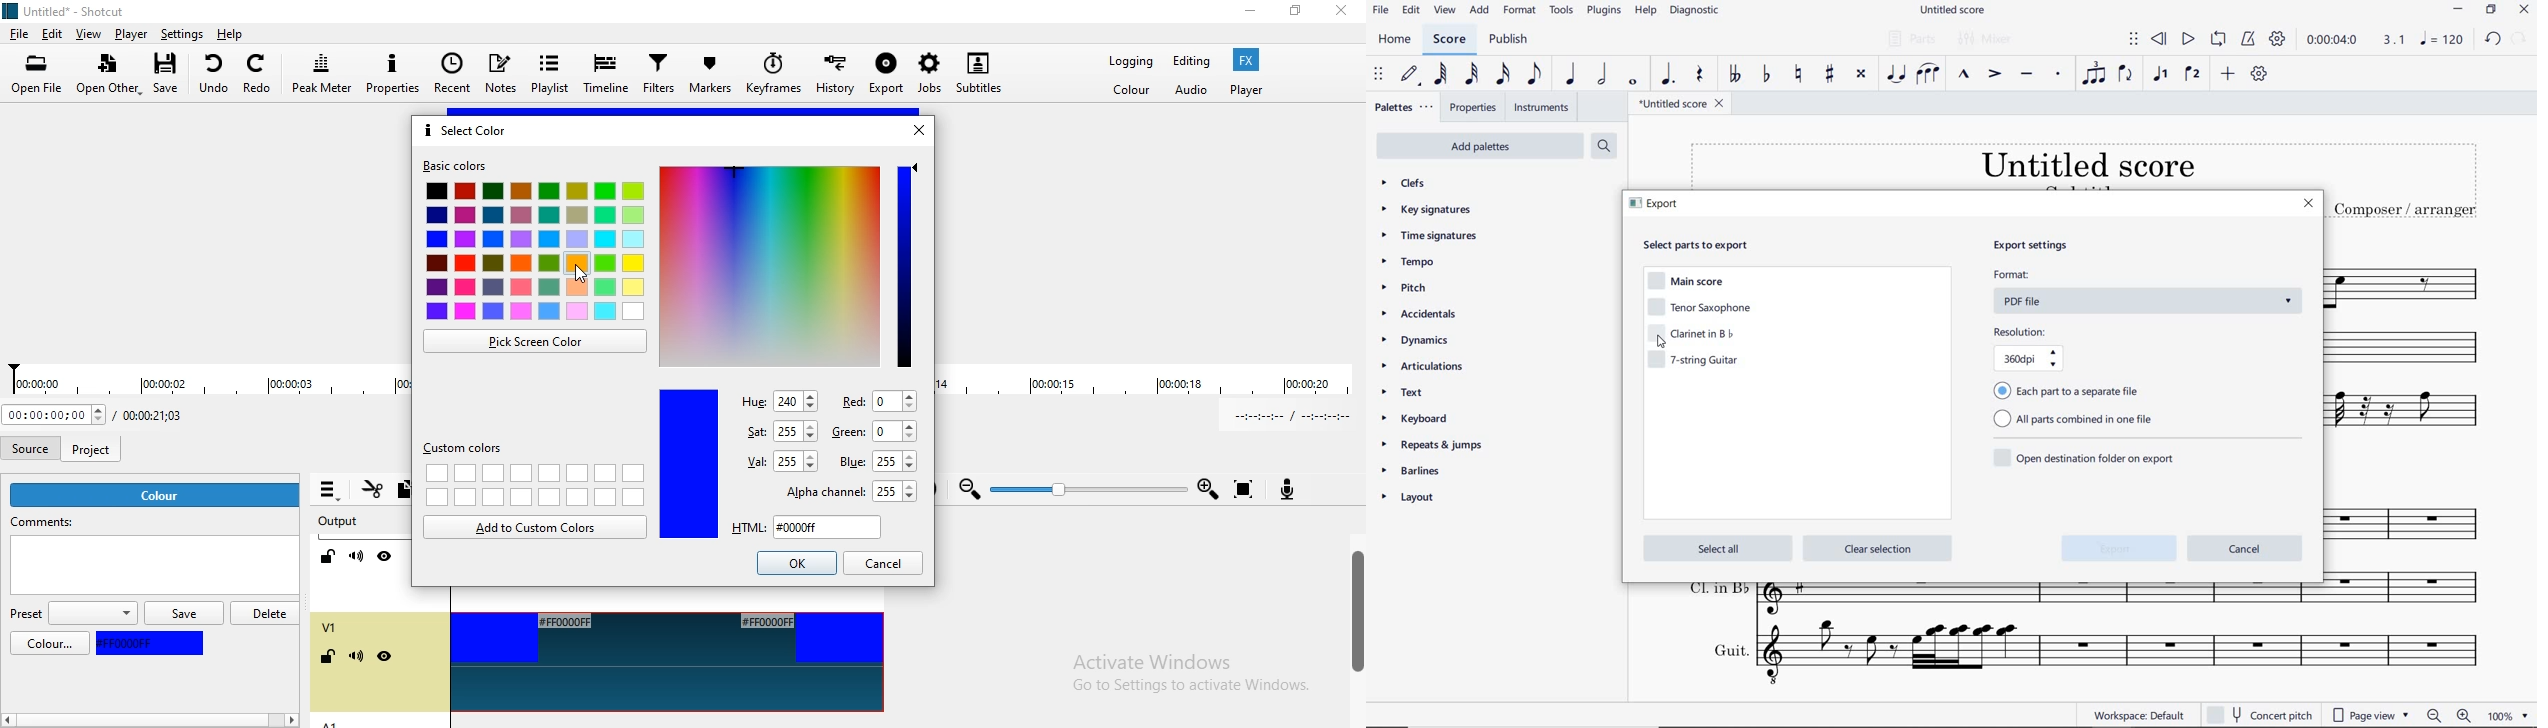  I want to click on search palettes, so click(1603, 145).